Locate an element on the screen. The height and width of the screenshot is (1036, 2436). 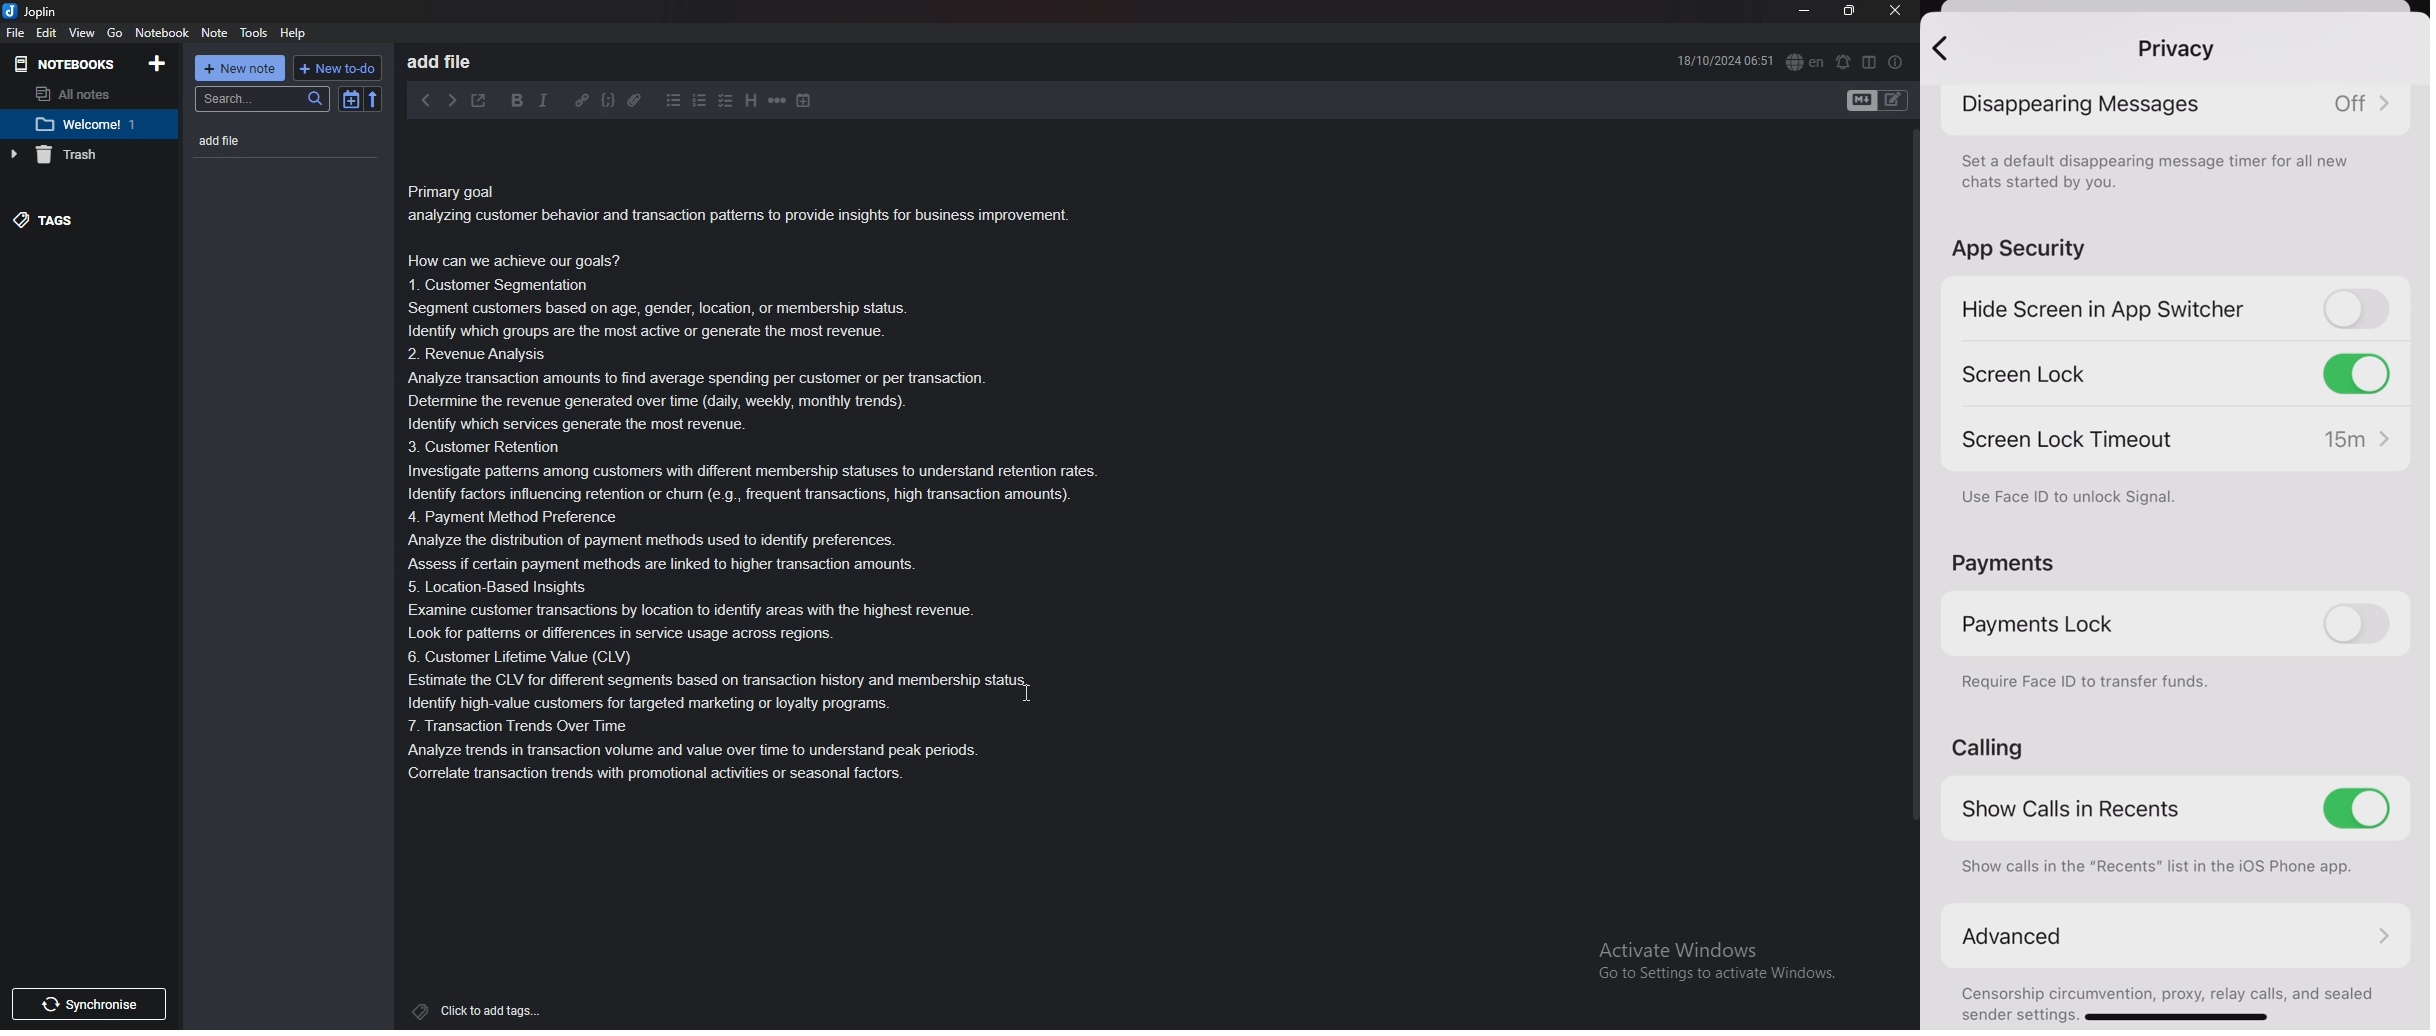
note is located at coordinates (258, 141).